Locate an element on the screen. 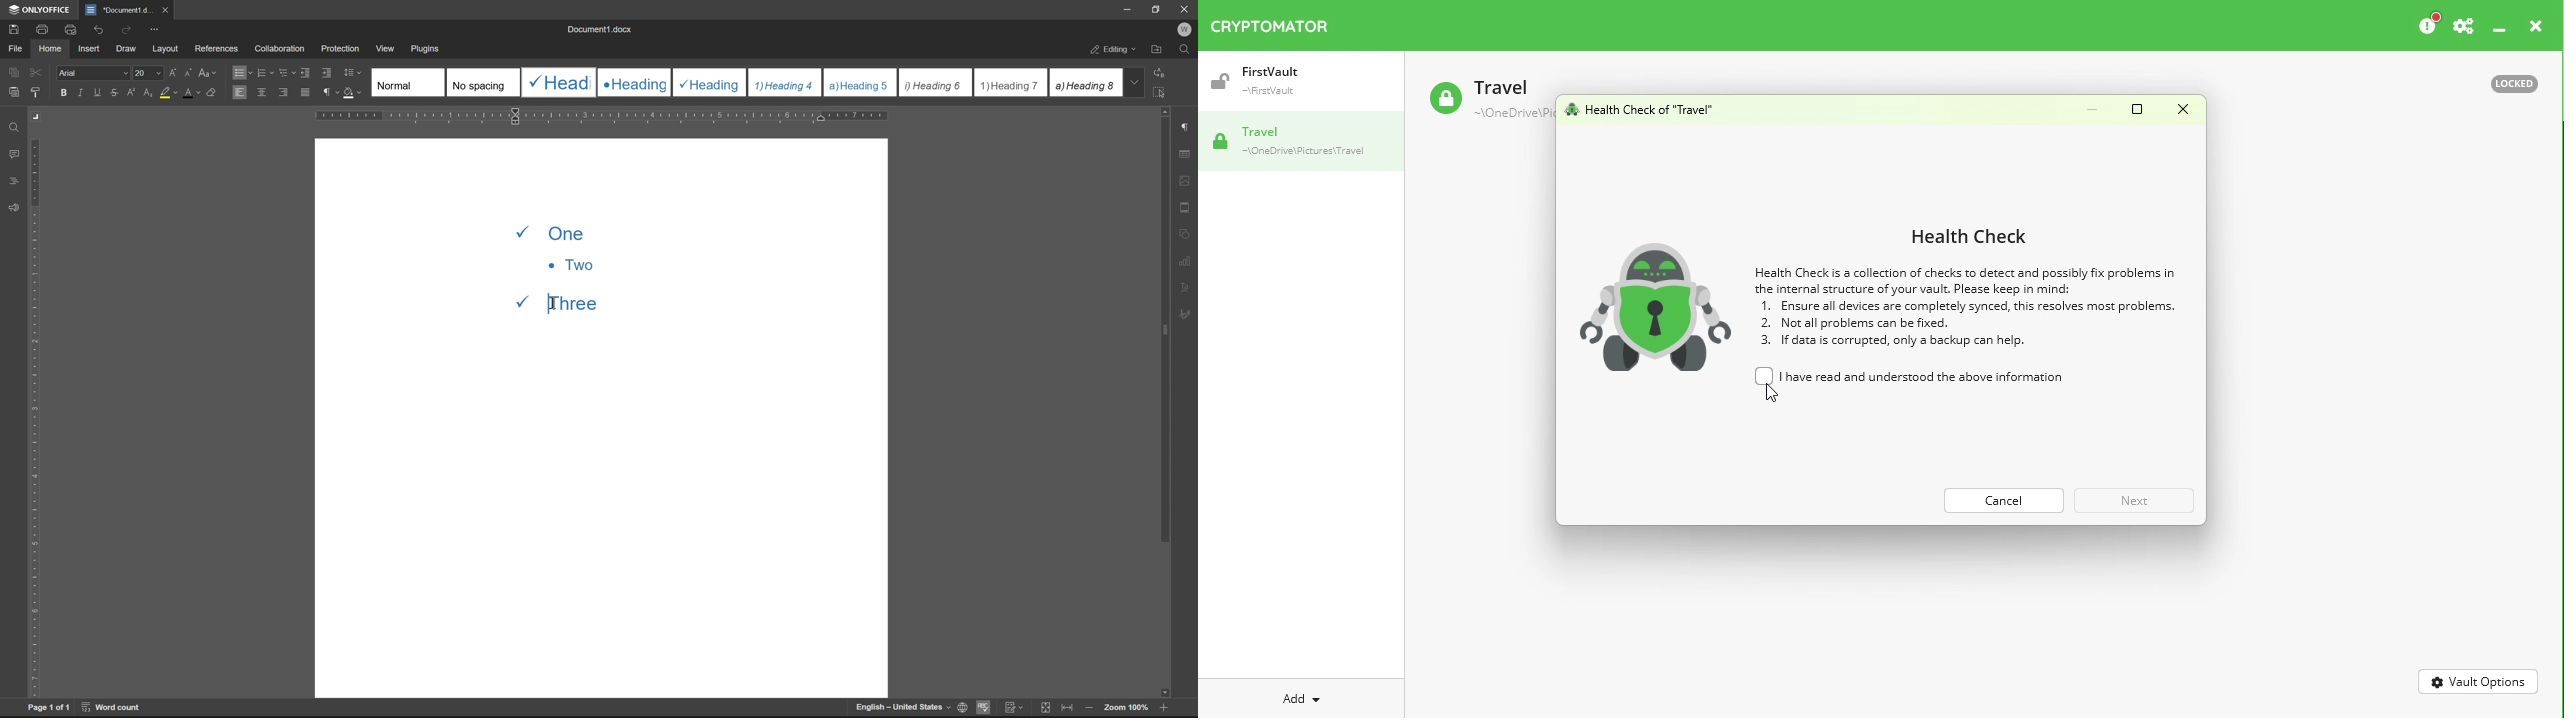 The width and height of the screenshot is (2576, 728). replace is located at coordinates (1162, 72).